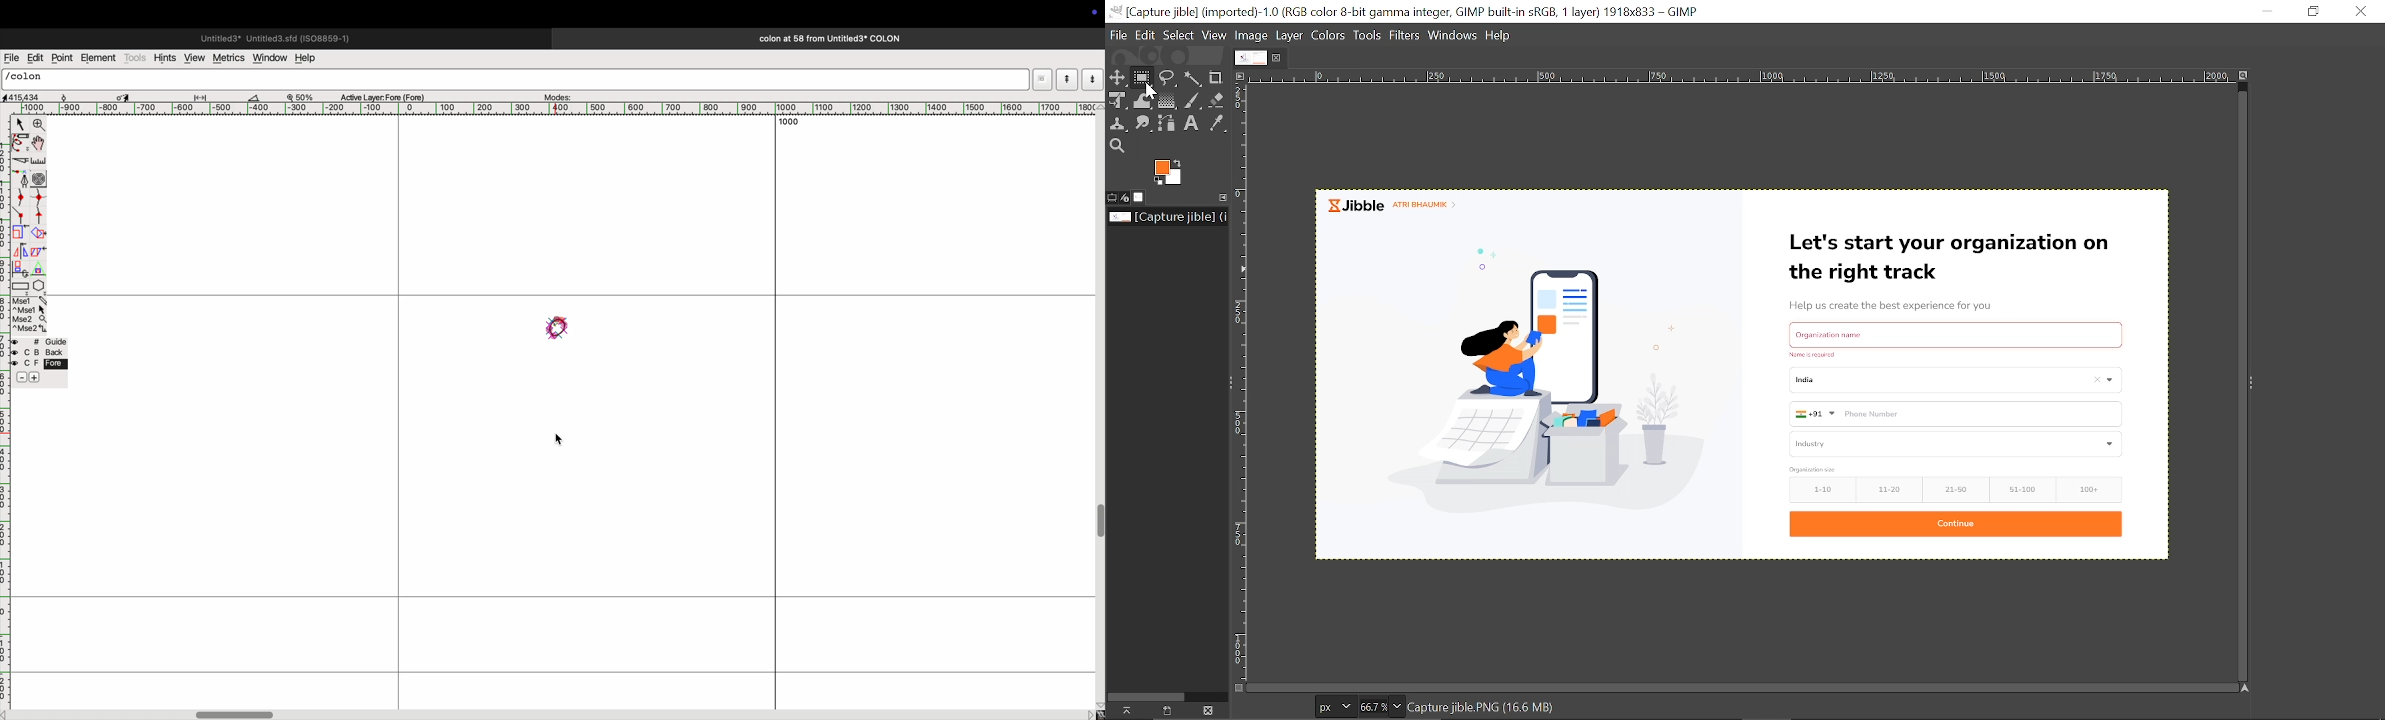 Image resolution: width=2408 pixels, height=728 pixels. I want to click on hwlp, so click(311, 59).